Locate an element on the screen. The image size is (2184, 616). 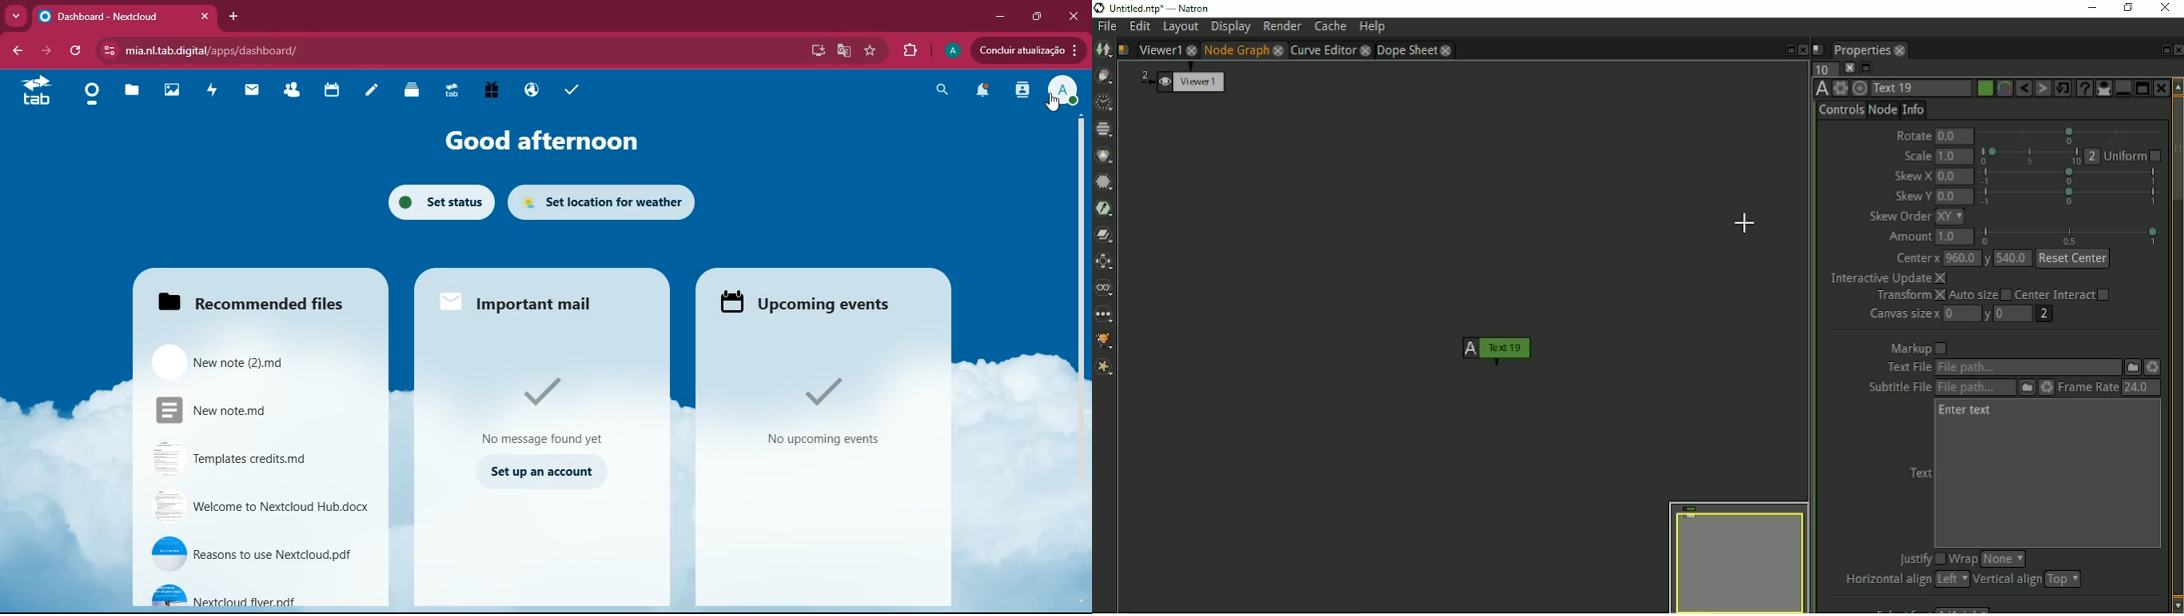
No Message found yet is located at coordinates (544, 407).